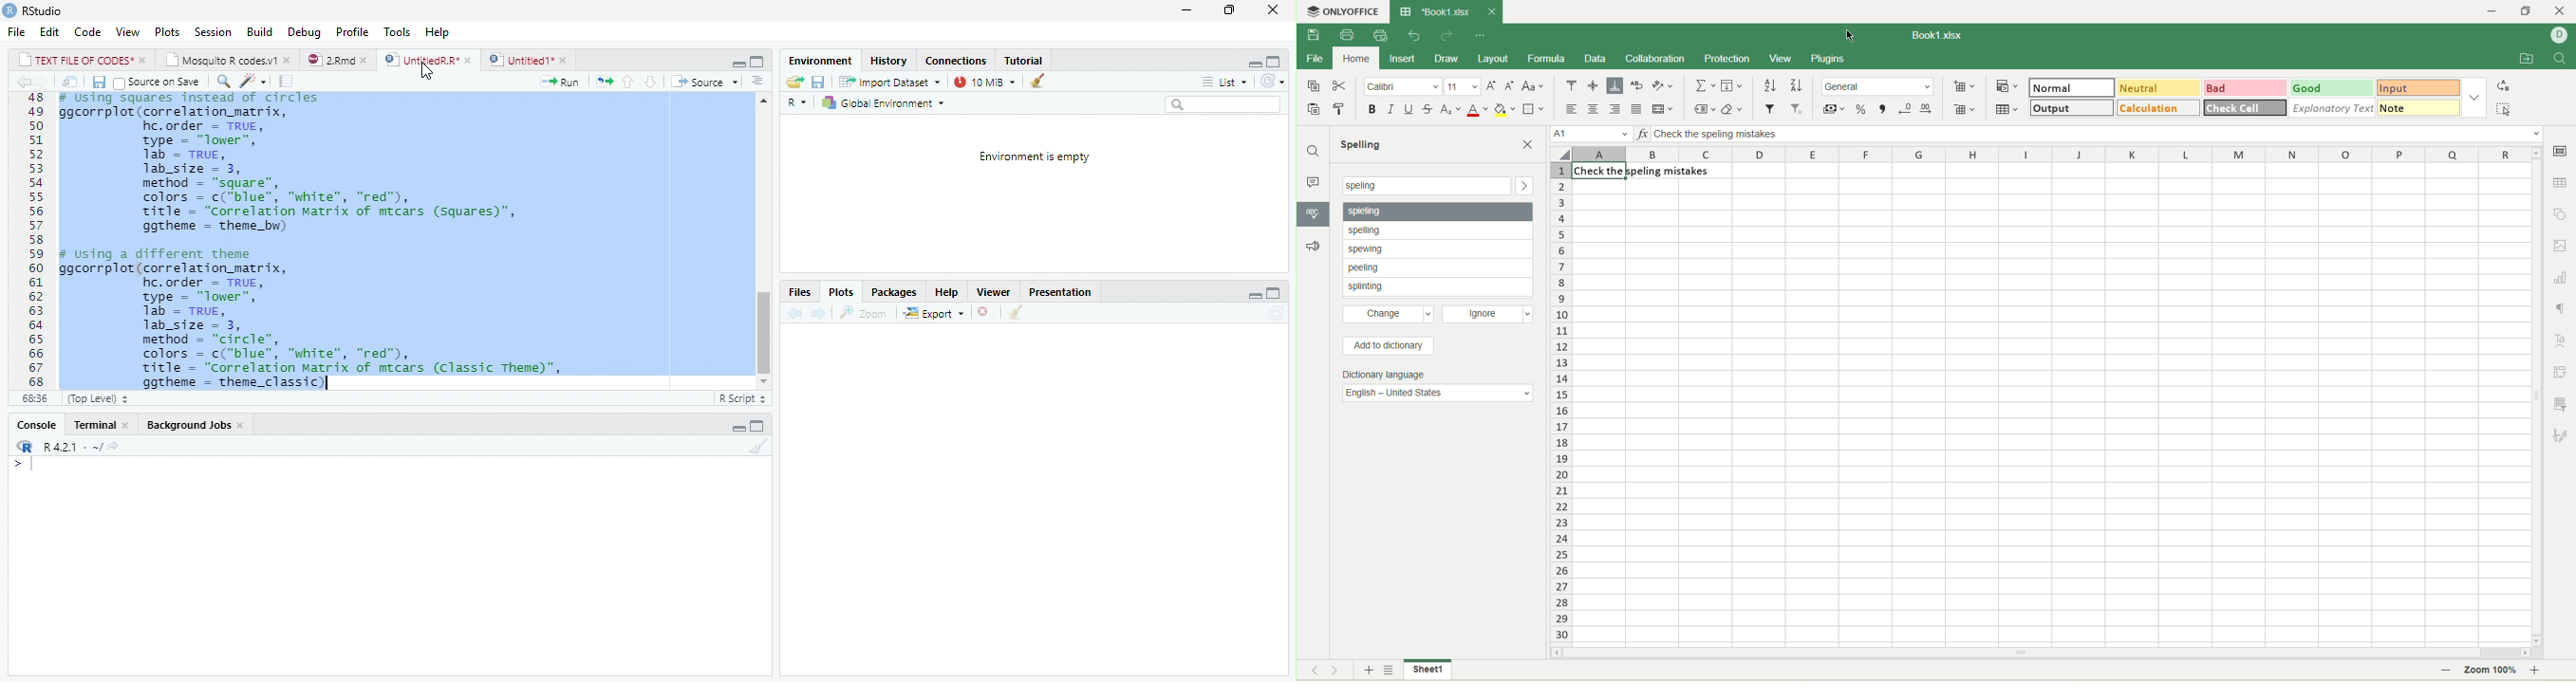 This screenshot has width=2576, height=700. Describe the element at coordinates (762, 245) in the screenshot. I see `vertical scroll bar` at that location.